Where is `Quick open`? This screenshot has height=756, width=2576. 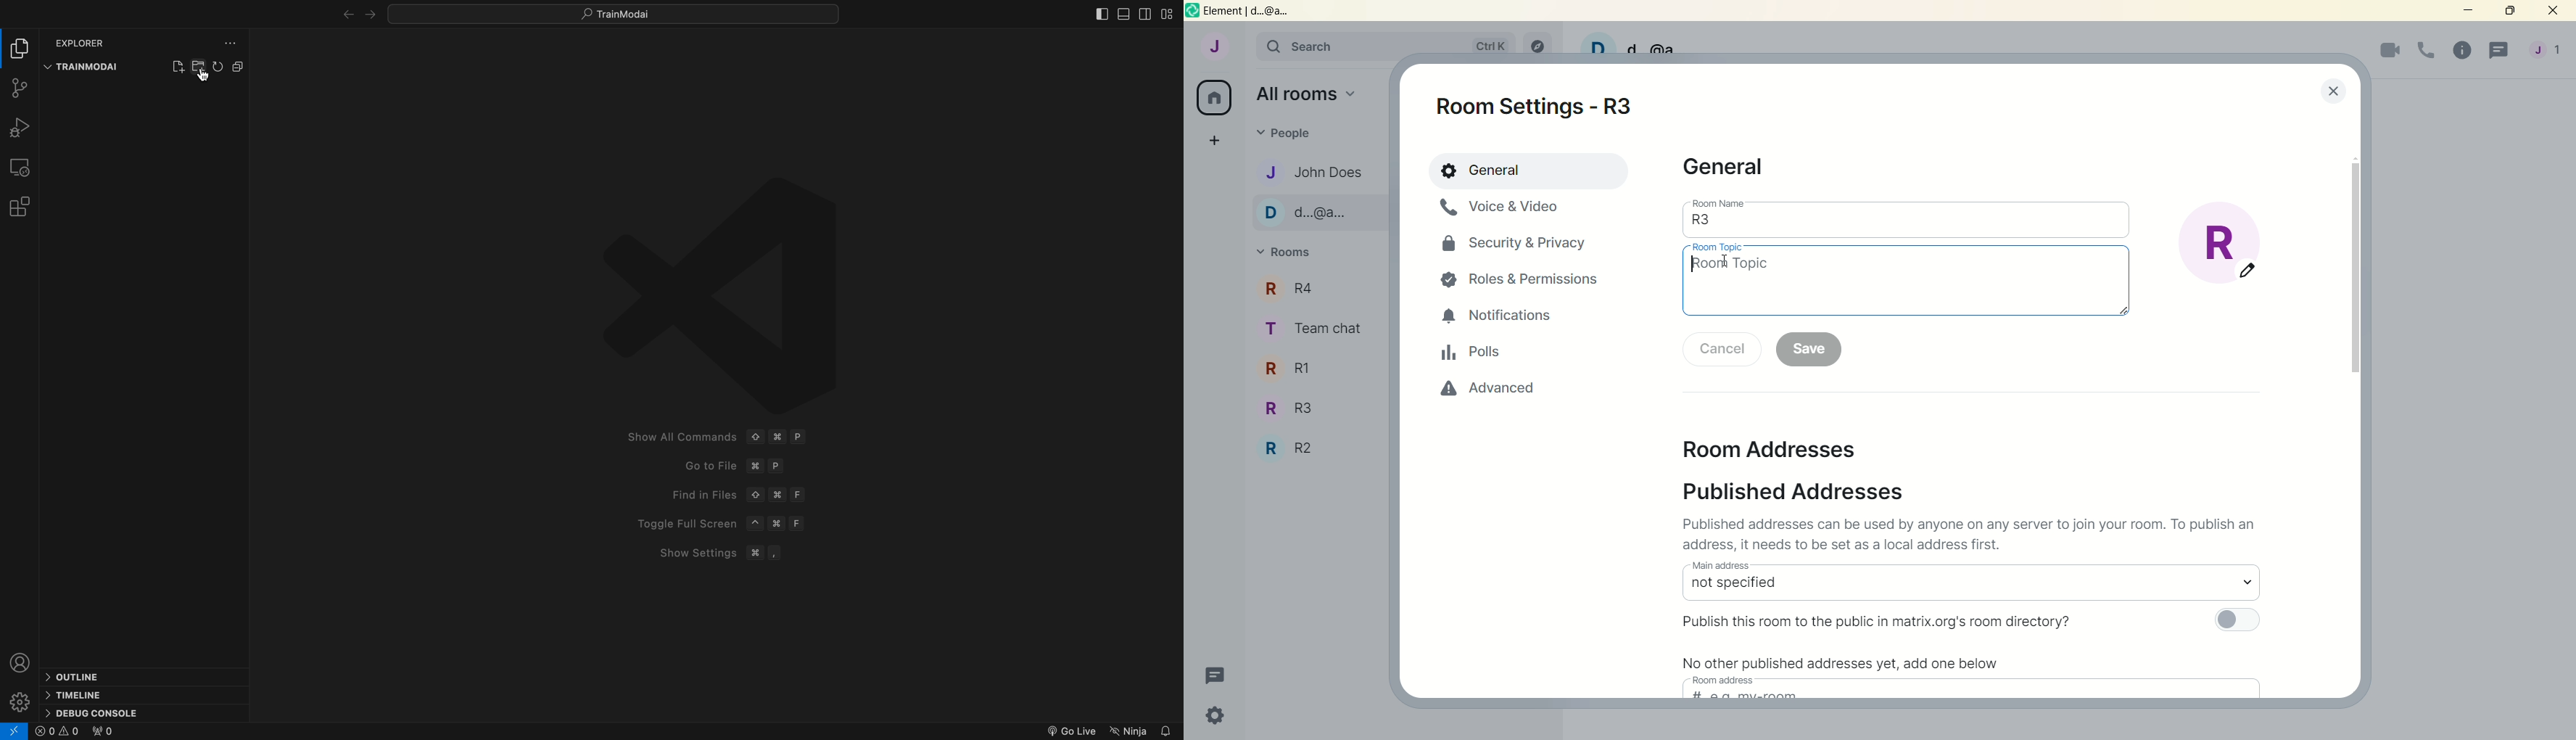
Quick open is located at coordinates (618, 15).